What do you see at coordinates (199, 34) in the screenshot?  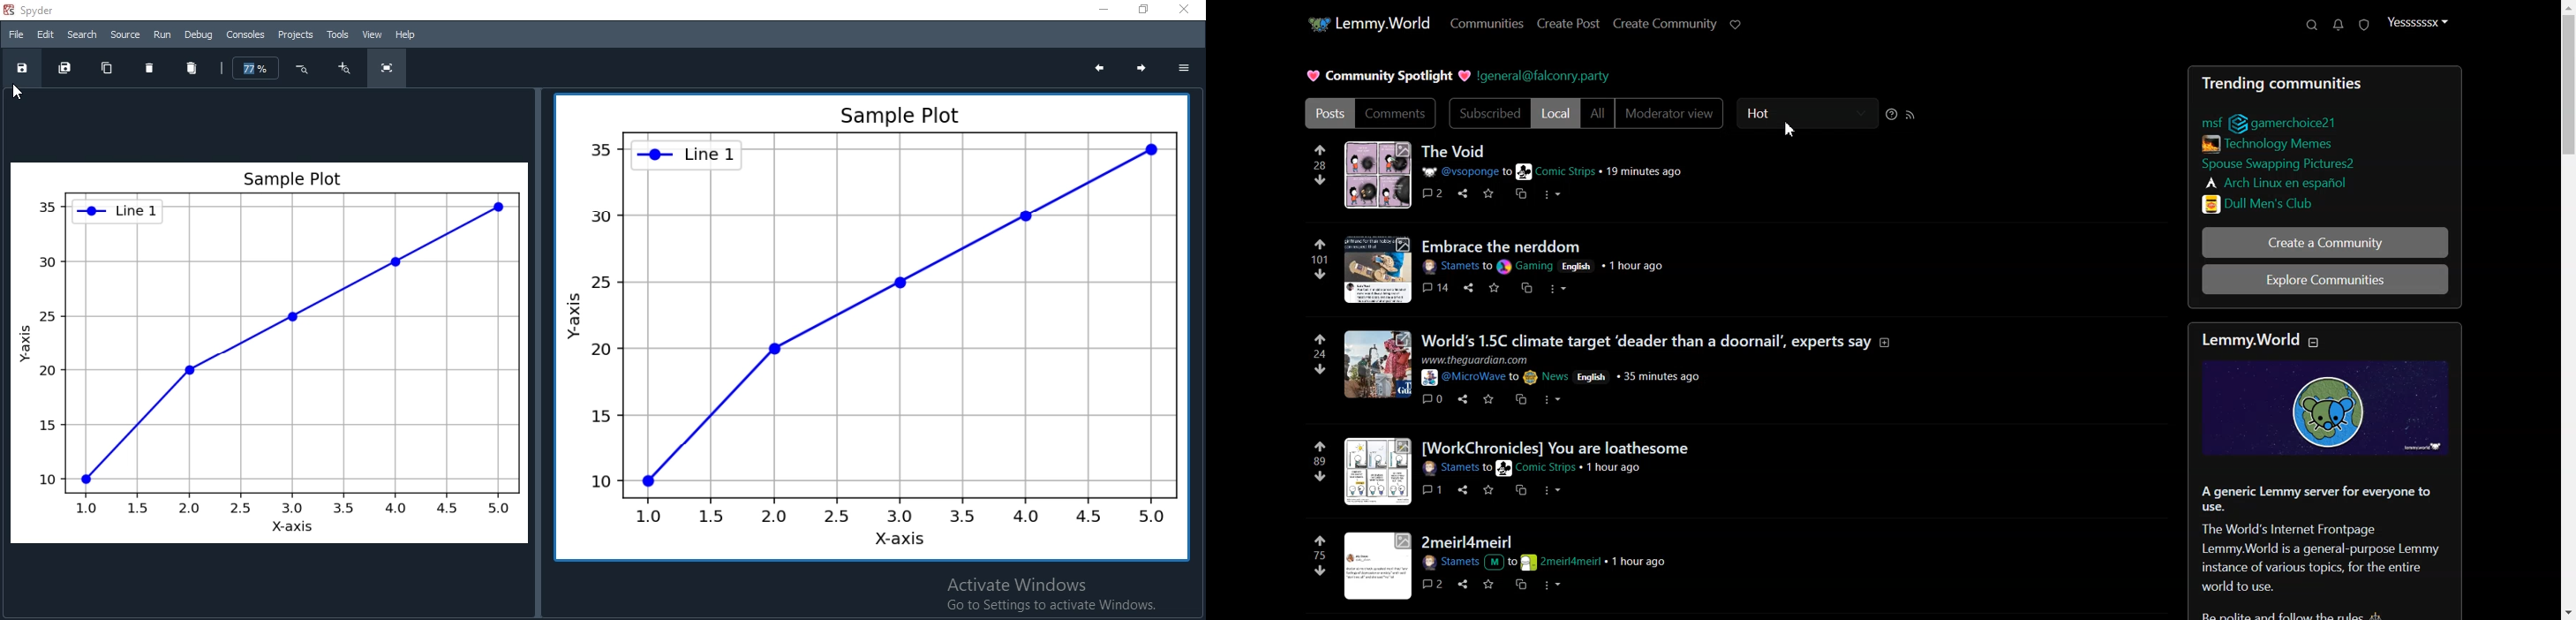 I see `Debug` at bounding box center [199, 34].